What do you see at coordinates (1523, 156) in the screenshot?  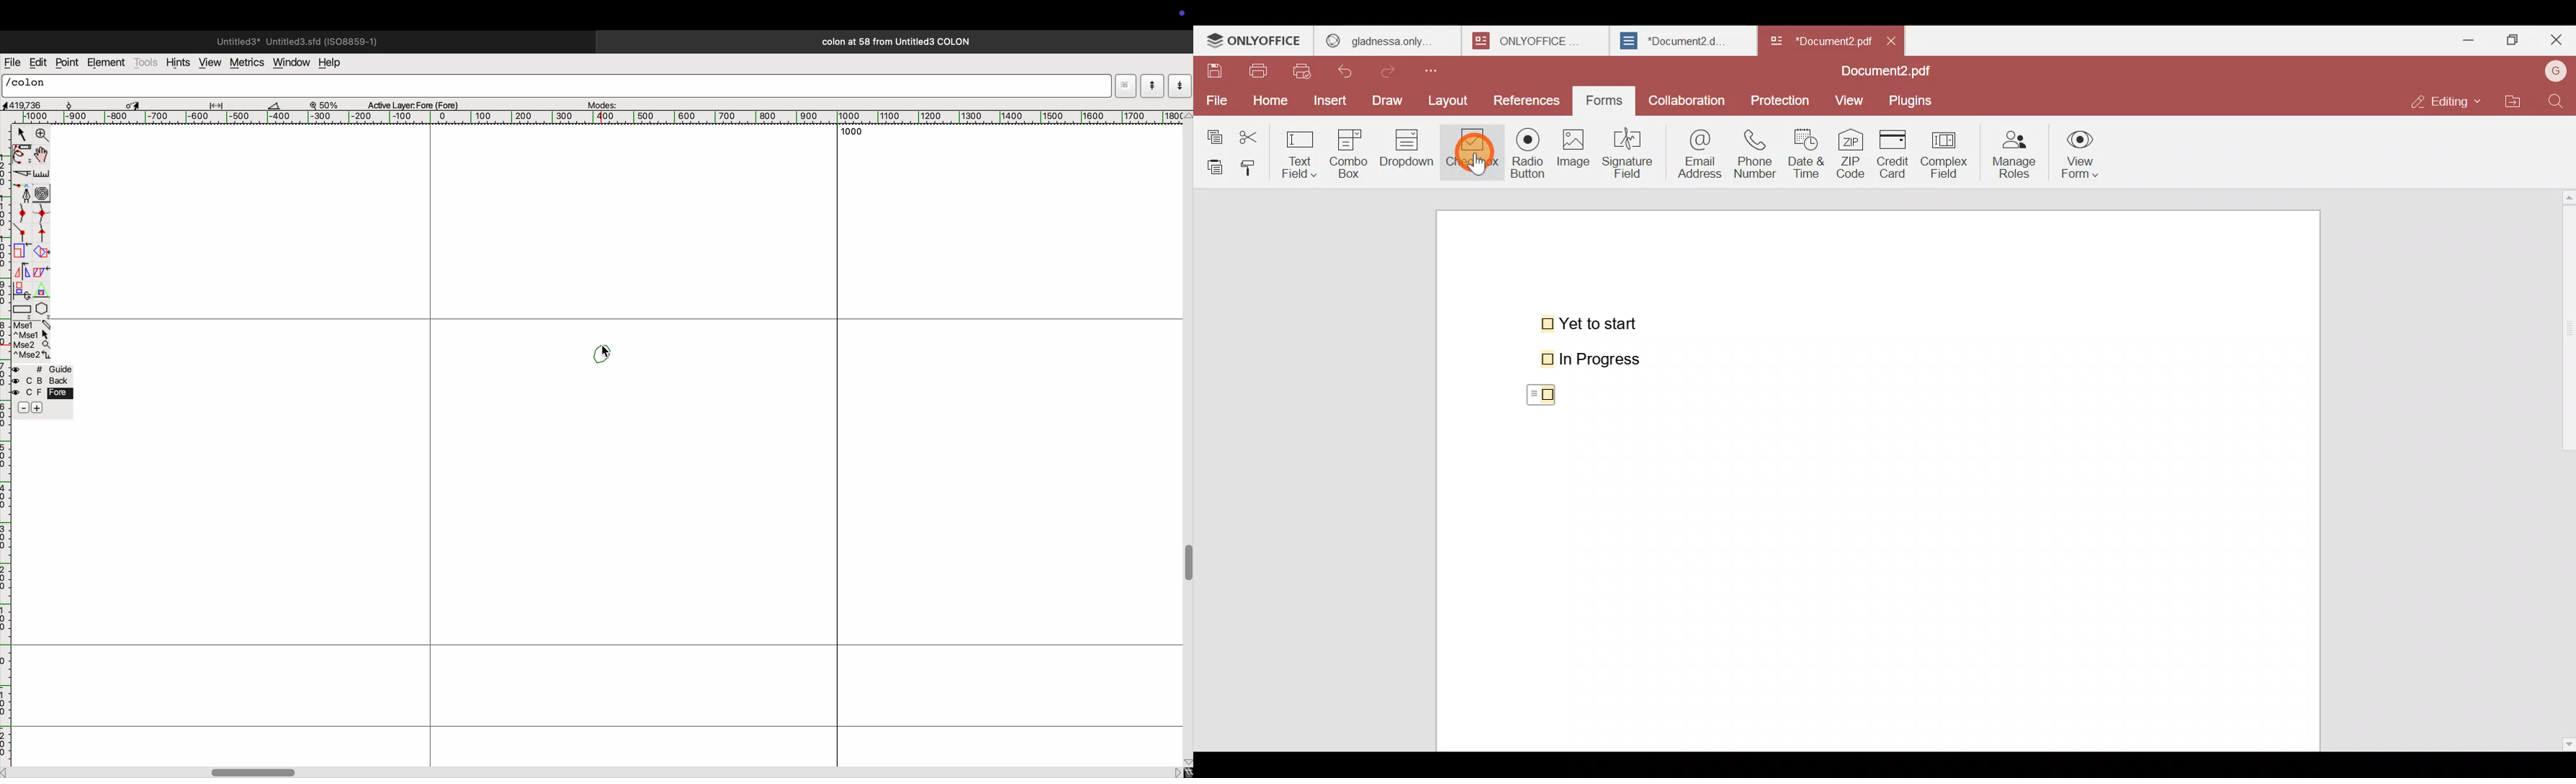 I see `Radio` at bounding box center [1523, 156].